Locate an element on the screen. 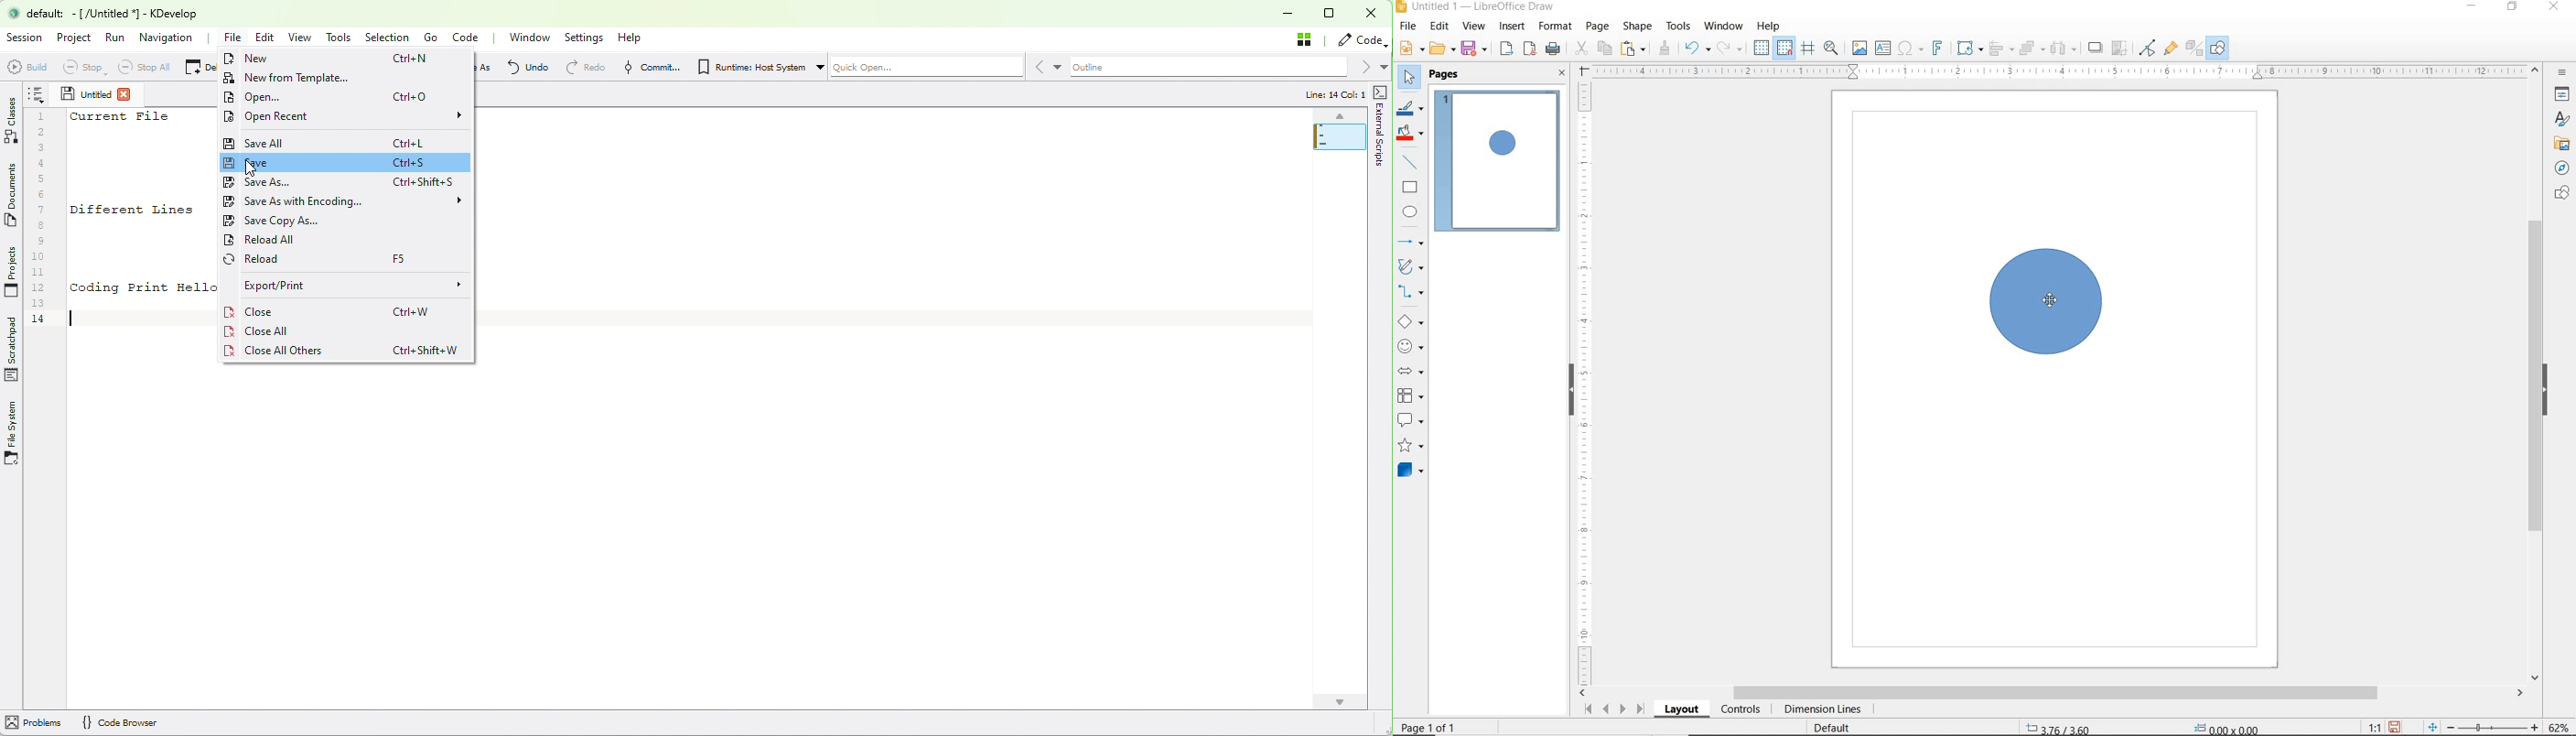  EXPORT is located at coordinates (1506, 49).